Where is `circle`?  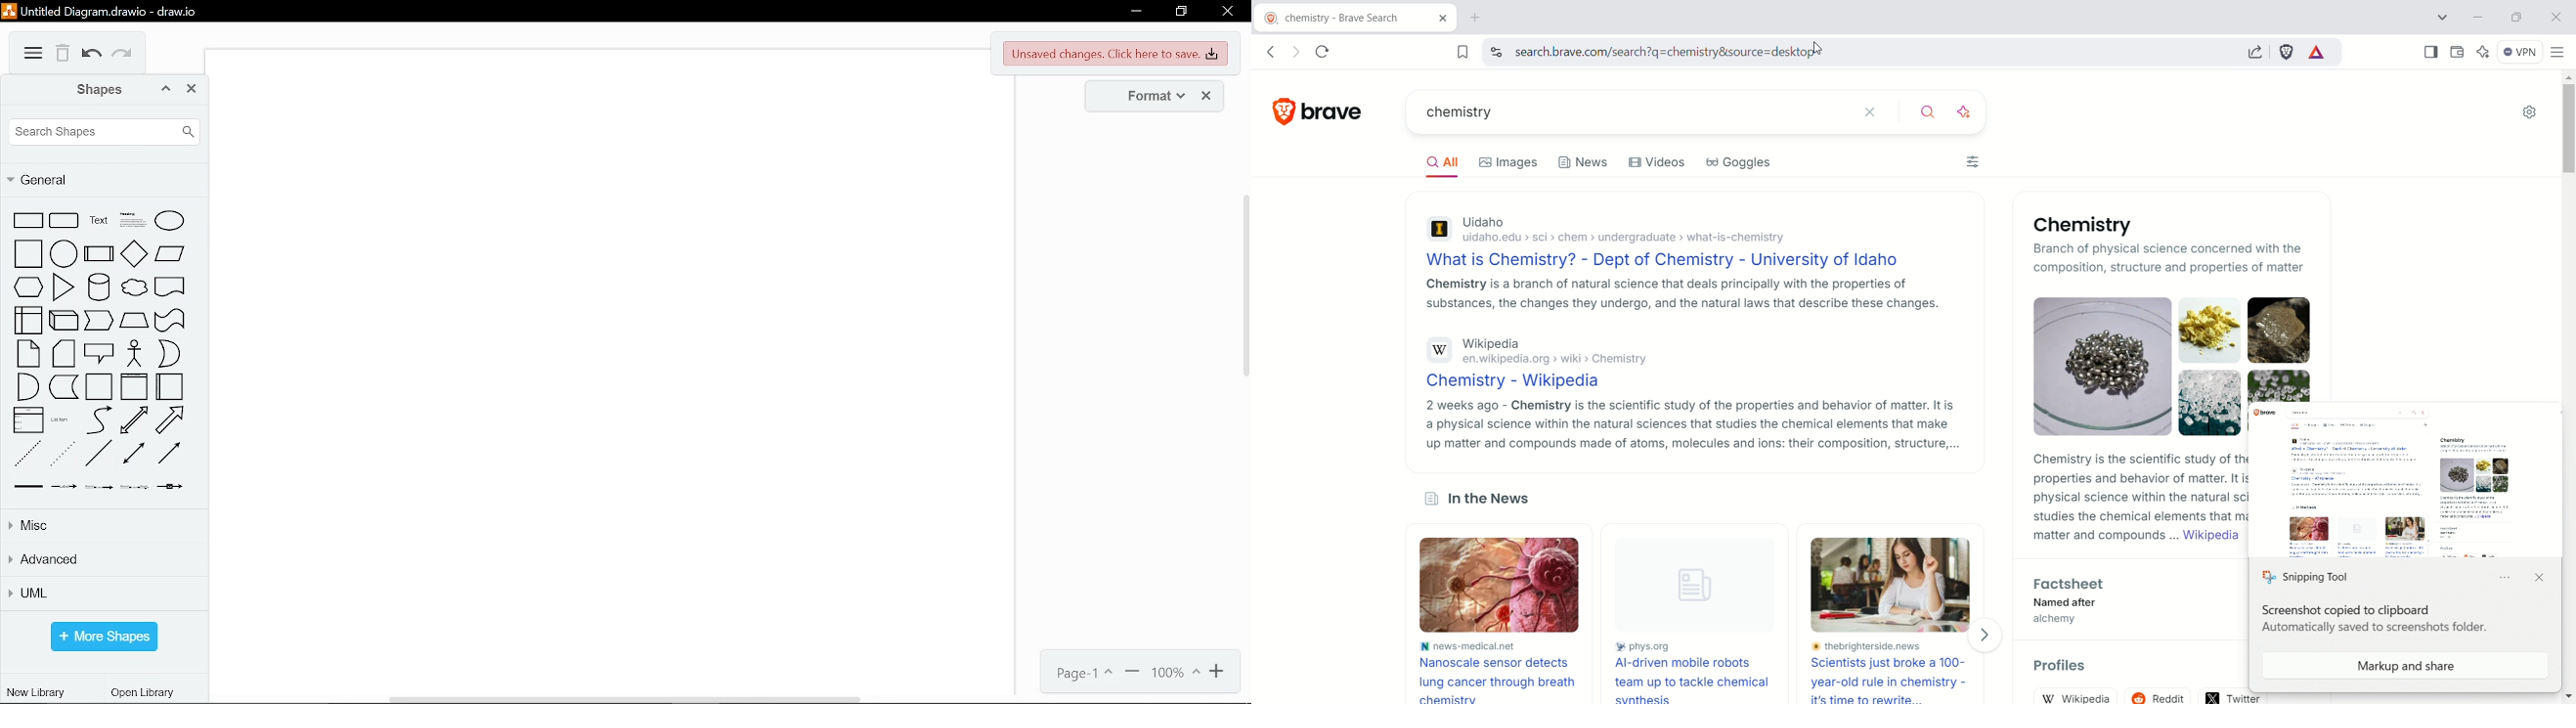
circle is located at coordinates (63, 254).